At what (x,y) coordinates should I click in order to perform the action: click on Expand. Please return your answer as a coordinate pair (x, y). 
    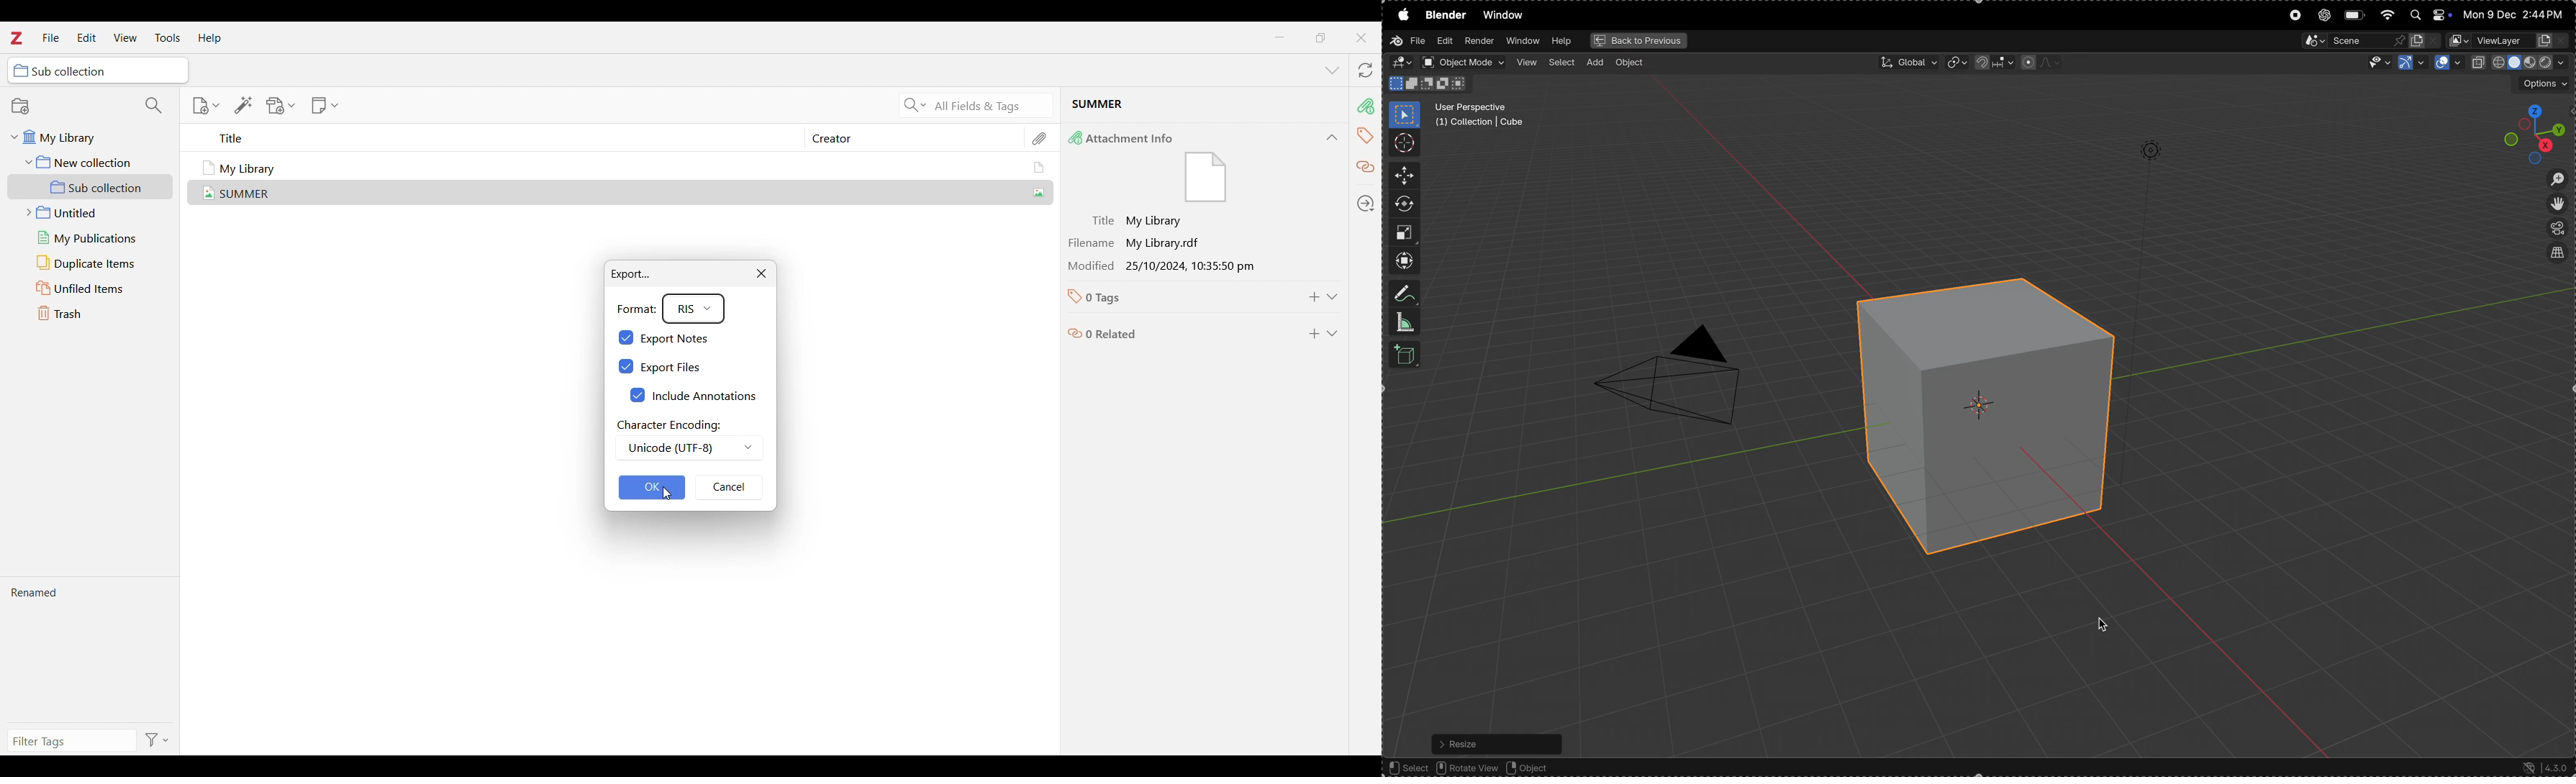
    Looking at the image, I should click on (1333, 297).